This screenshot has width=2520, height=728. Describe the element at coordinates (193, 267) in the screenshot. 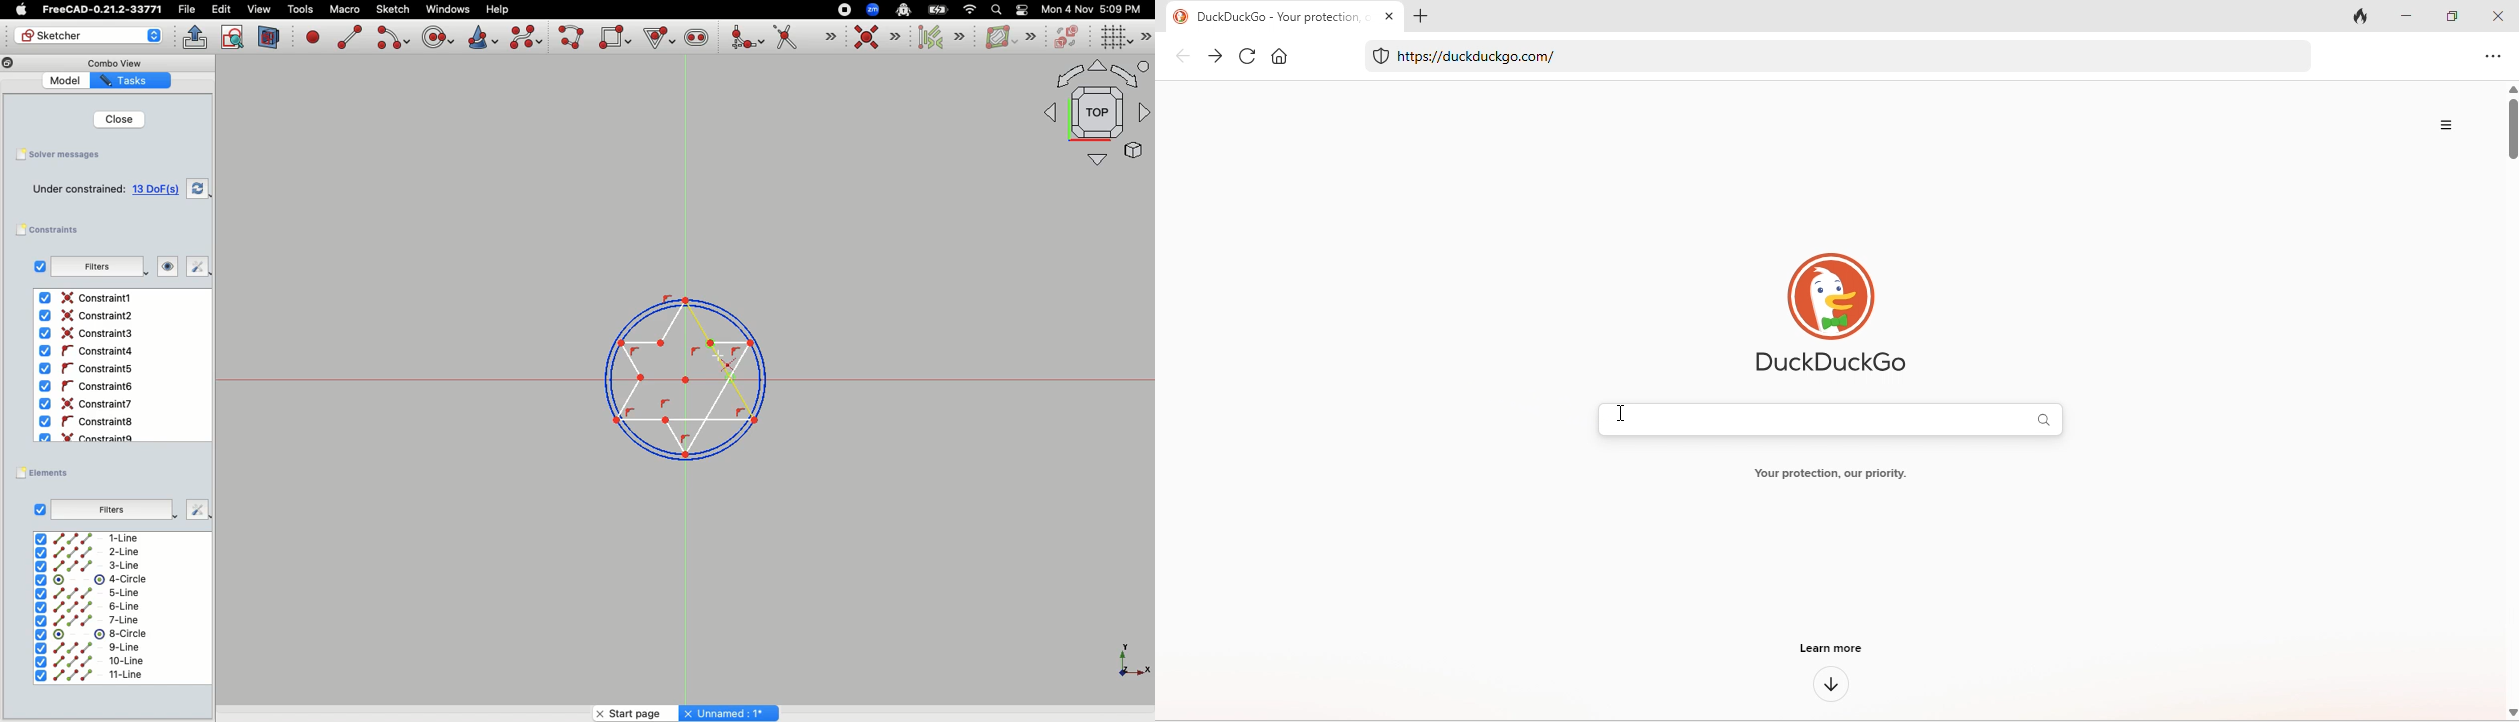

I see `Fix` at that location.